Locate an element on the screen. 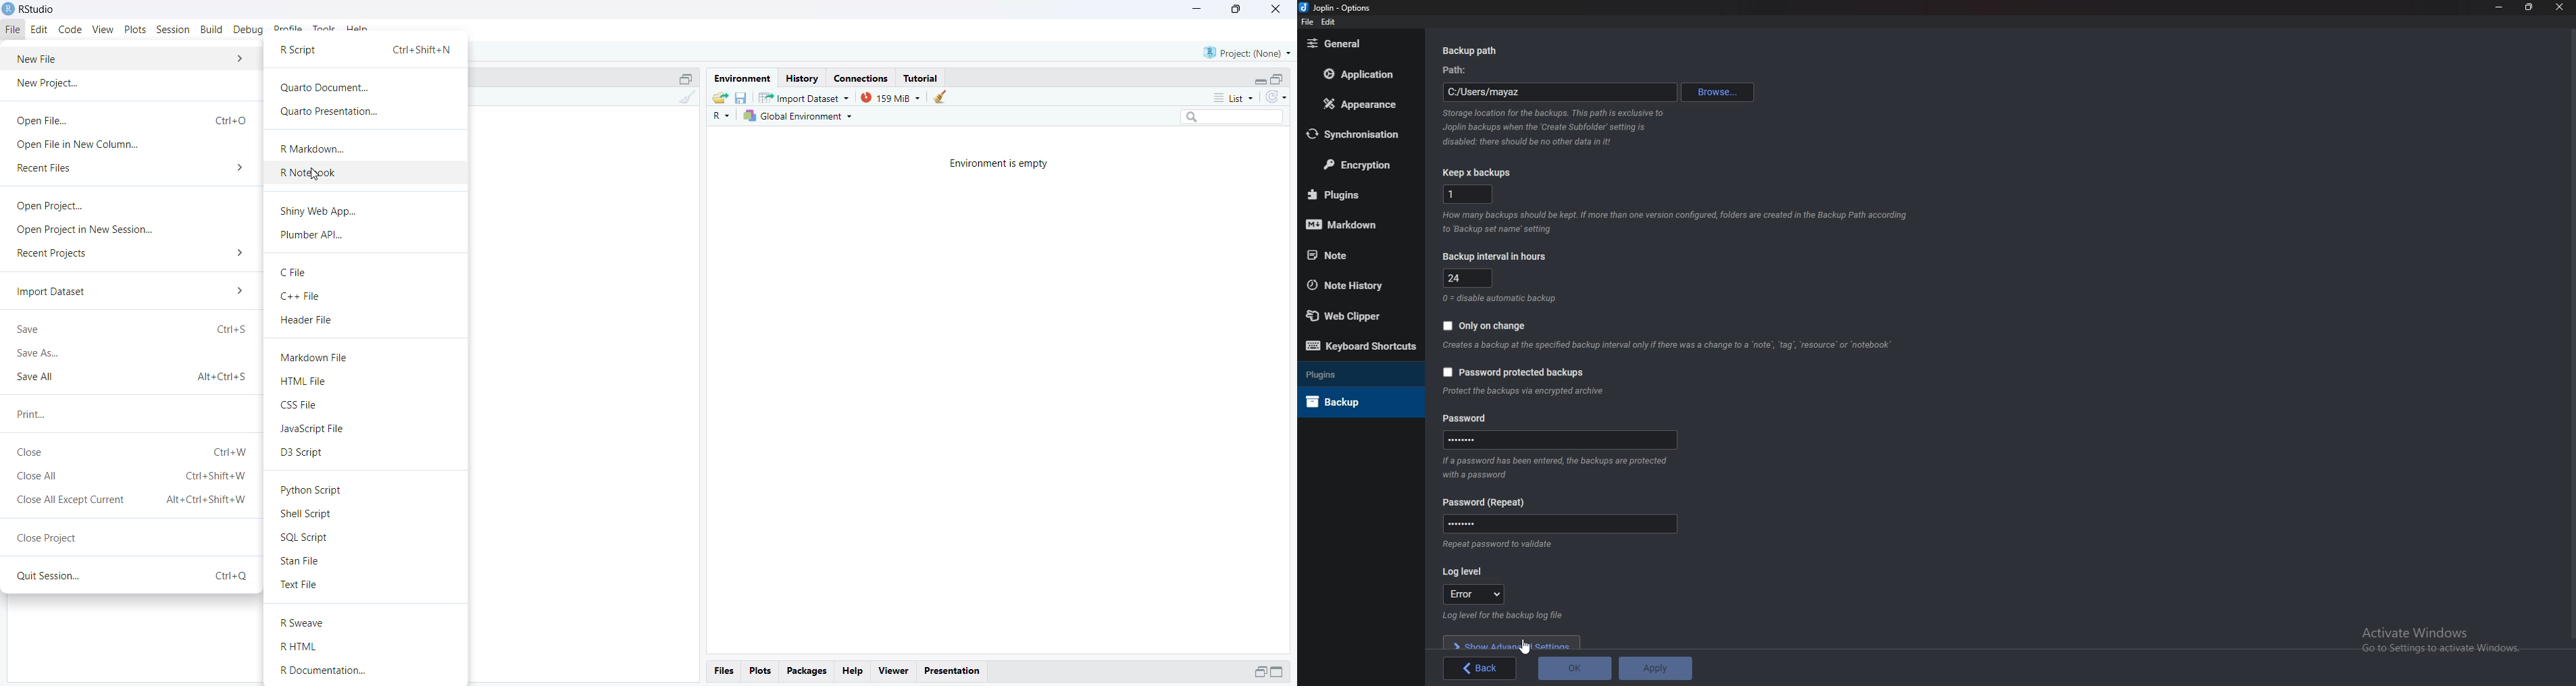 The height and width of the screenshot is (700, 2576). x is located at coordinates (1469, 194).